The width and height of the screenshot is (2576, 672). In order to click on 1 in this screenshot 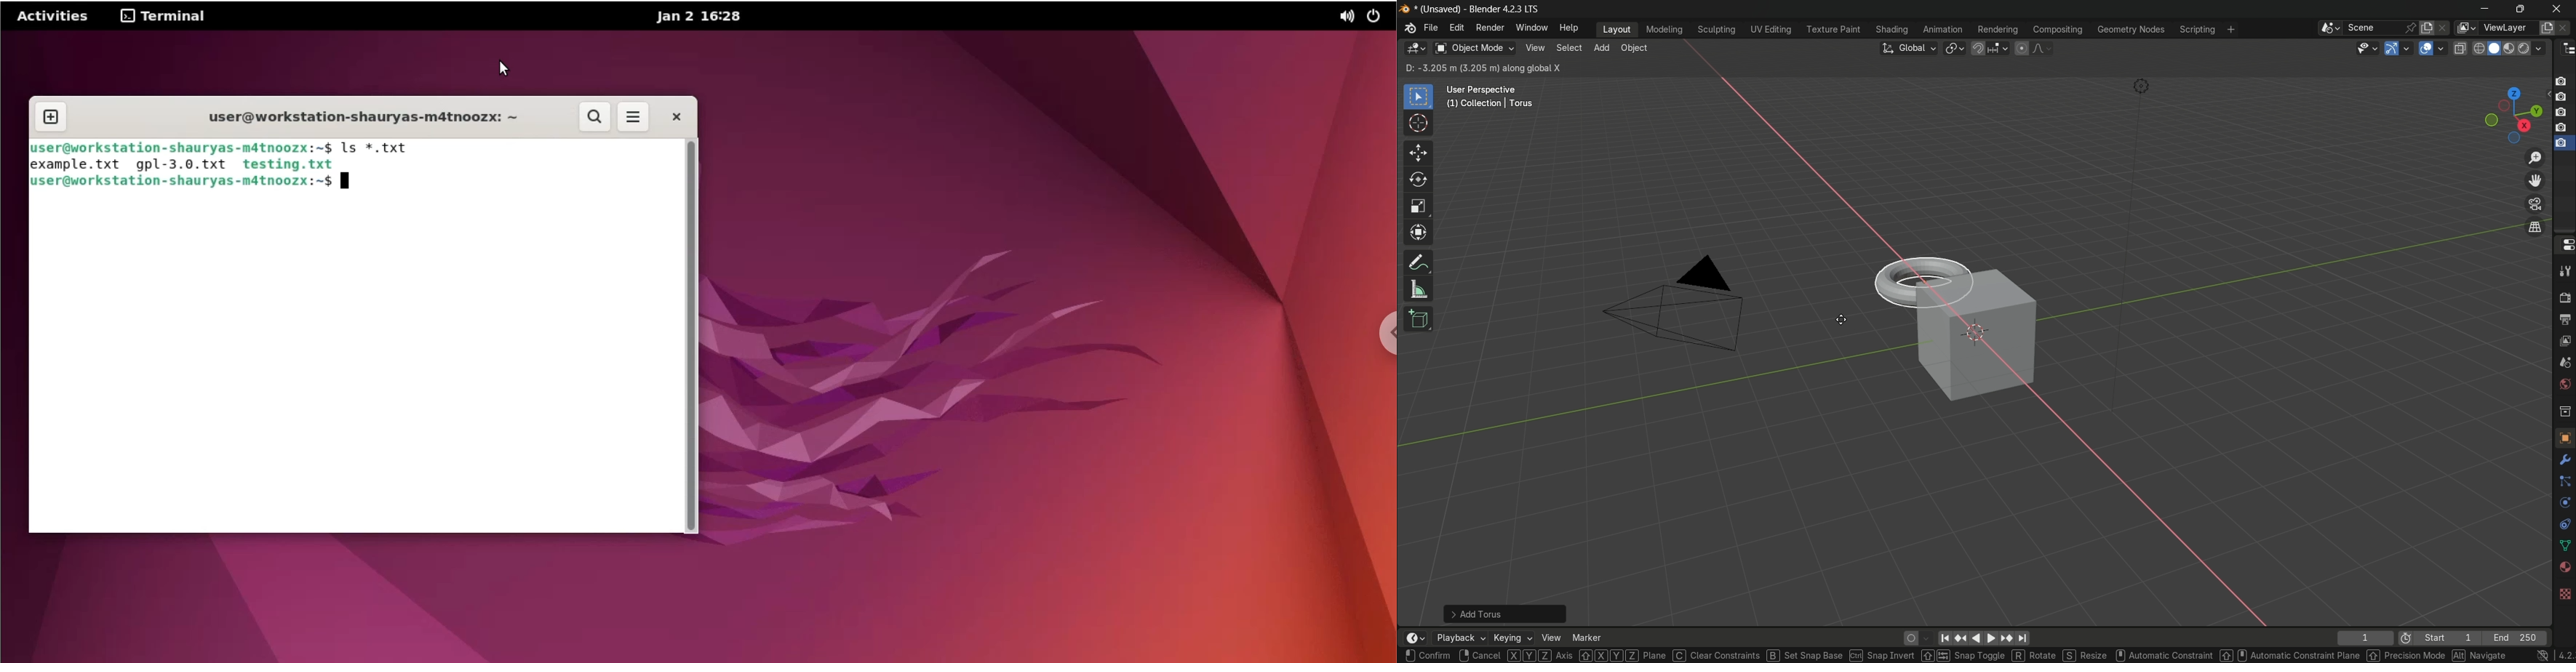, I will do `click(2364, 638)`.